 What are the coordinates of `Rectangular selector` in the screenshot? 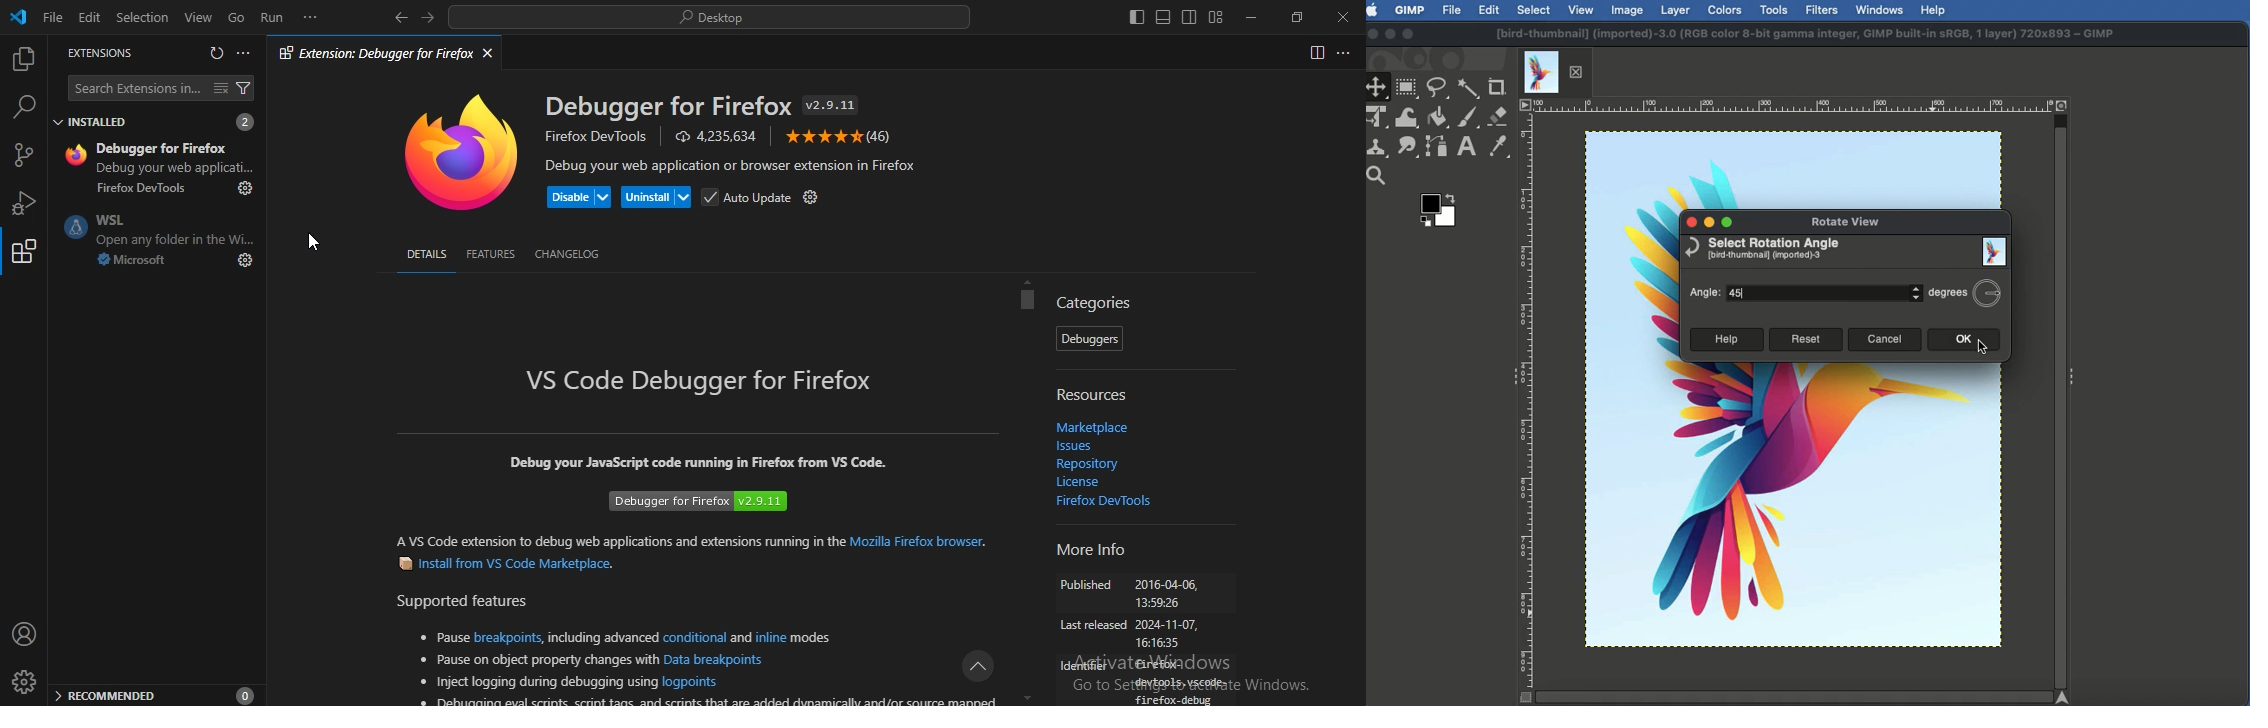 It's located at (1407, 88).